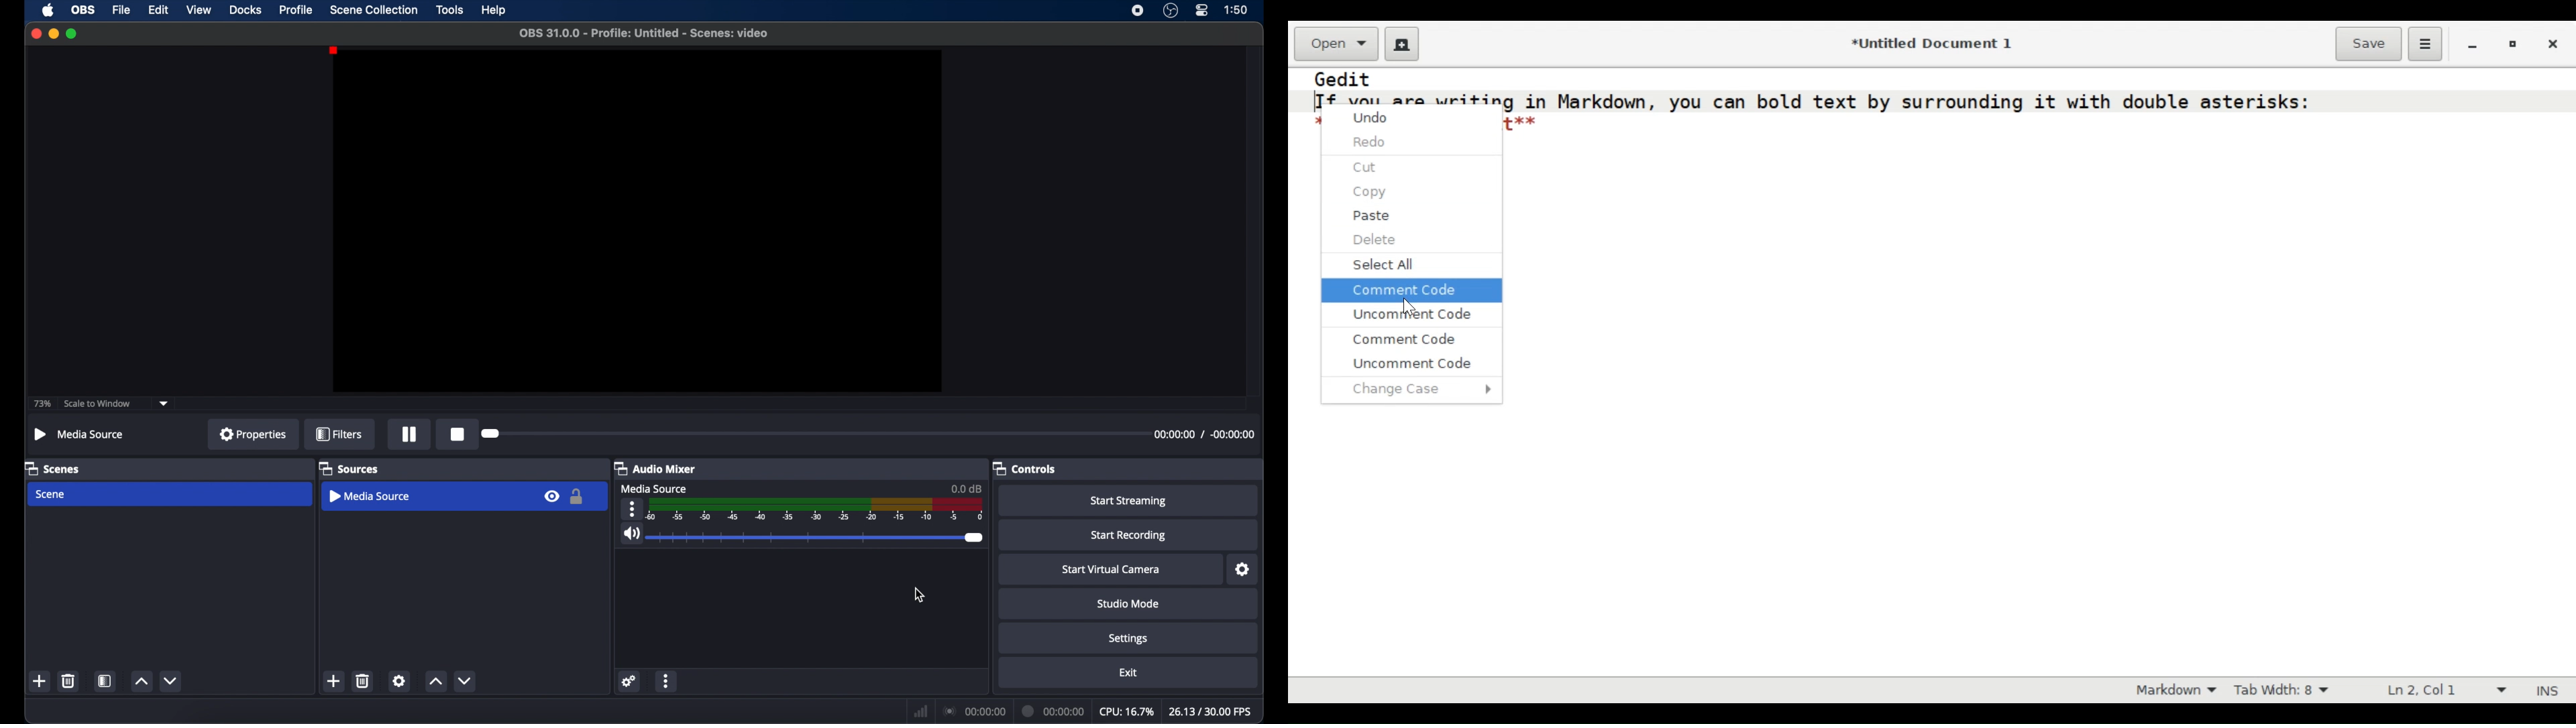  What do you see at coordinates (122, 10) in the screenshot?
I see `file` at bounding box center [122, 10].